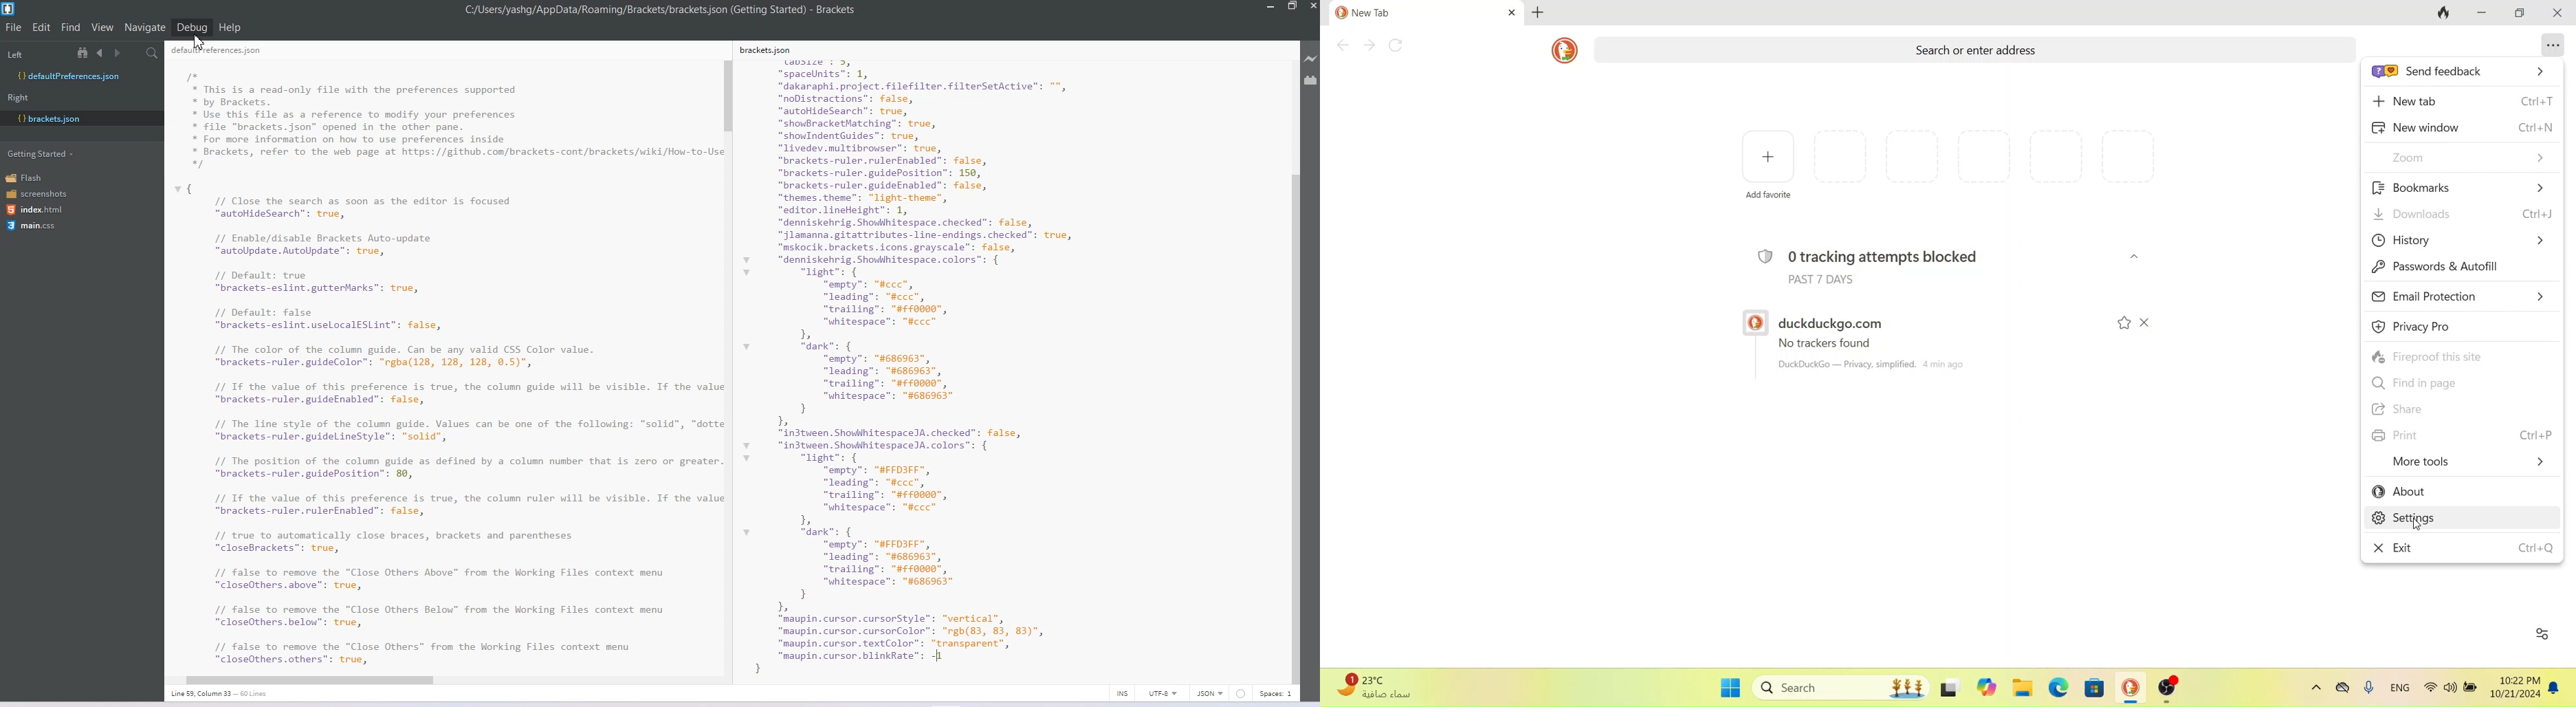  Describe the element at coordinates (939, 358) in the screenshot. I see `kets. son
size : 3,
“spacelnits": 1,
“dakaraphi.project. filefilter. filterSetActive”: "*,
“noDistractions”: false,
“autohideSearch”: true,
“showBracketMatching”: true,
“showIndentGuides”: true,
“livedev.multibrowser”: true,
“brackets-ruler.rulerEnabled": false,
“brackets-ruler.guidePosition”: 150,
“brackets-ruler.guideEnabled": false,
“themes theme": "light-theme",
“editor. lineHeight": 1,
“denniskehrig. Showhhitespace. checked": false,
“jlamanna.gitattributes-line-endings. checked": true,
“mskocik.brackets.icons.grayscale": false,
“denniskehrig. Showhitespace. colors”: {
“light”: {
“empty”: "#ccc”,
“leading”: "#ccc”,
“trailing”: "#0000",
“whitespace”: "#ccc”
b
“dark”: {
“empty”: "#686963",
["leading”: "#686963",
“trailing”: "#0000",
“whitespace”: "#686963"
}
Ia
“in3tween. ShowhhitespaceJA. checked": false,
“in3tween. ShowhhitespaceJA. colors”: {
“light”: {
“empty”: "#FFDIFF",
“leading”: "#ccc”,
“trailing”: "#0000",
“whitespace”: "#ccc”
bh
“dark”: {
“empty”: "#FFDIFF",
“leading”: "#686963",
“trailing”: "#0000",
“whitespace”: "#686963"
}
b
“maupin. cursor. cursorStyle”: “vertical”,
“maupin. cursor. cursorColor™: "rgh(83, 83, 83)",
“maupin.cursor.textColor”: “transparent”,
“maupin. cursor. blinkRate": 1000 |
:` at that location.